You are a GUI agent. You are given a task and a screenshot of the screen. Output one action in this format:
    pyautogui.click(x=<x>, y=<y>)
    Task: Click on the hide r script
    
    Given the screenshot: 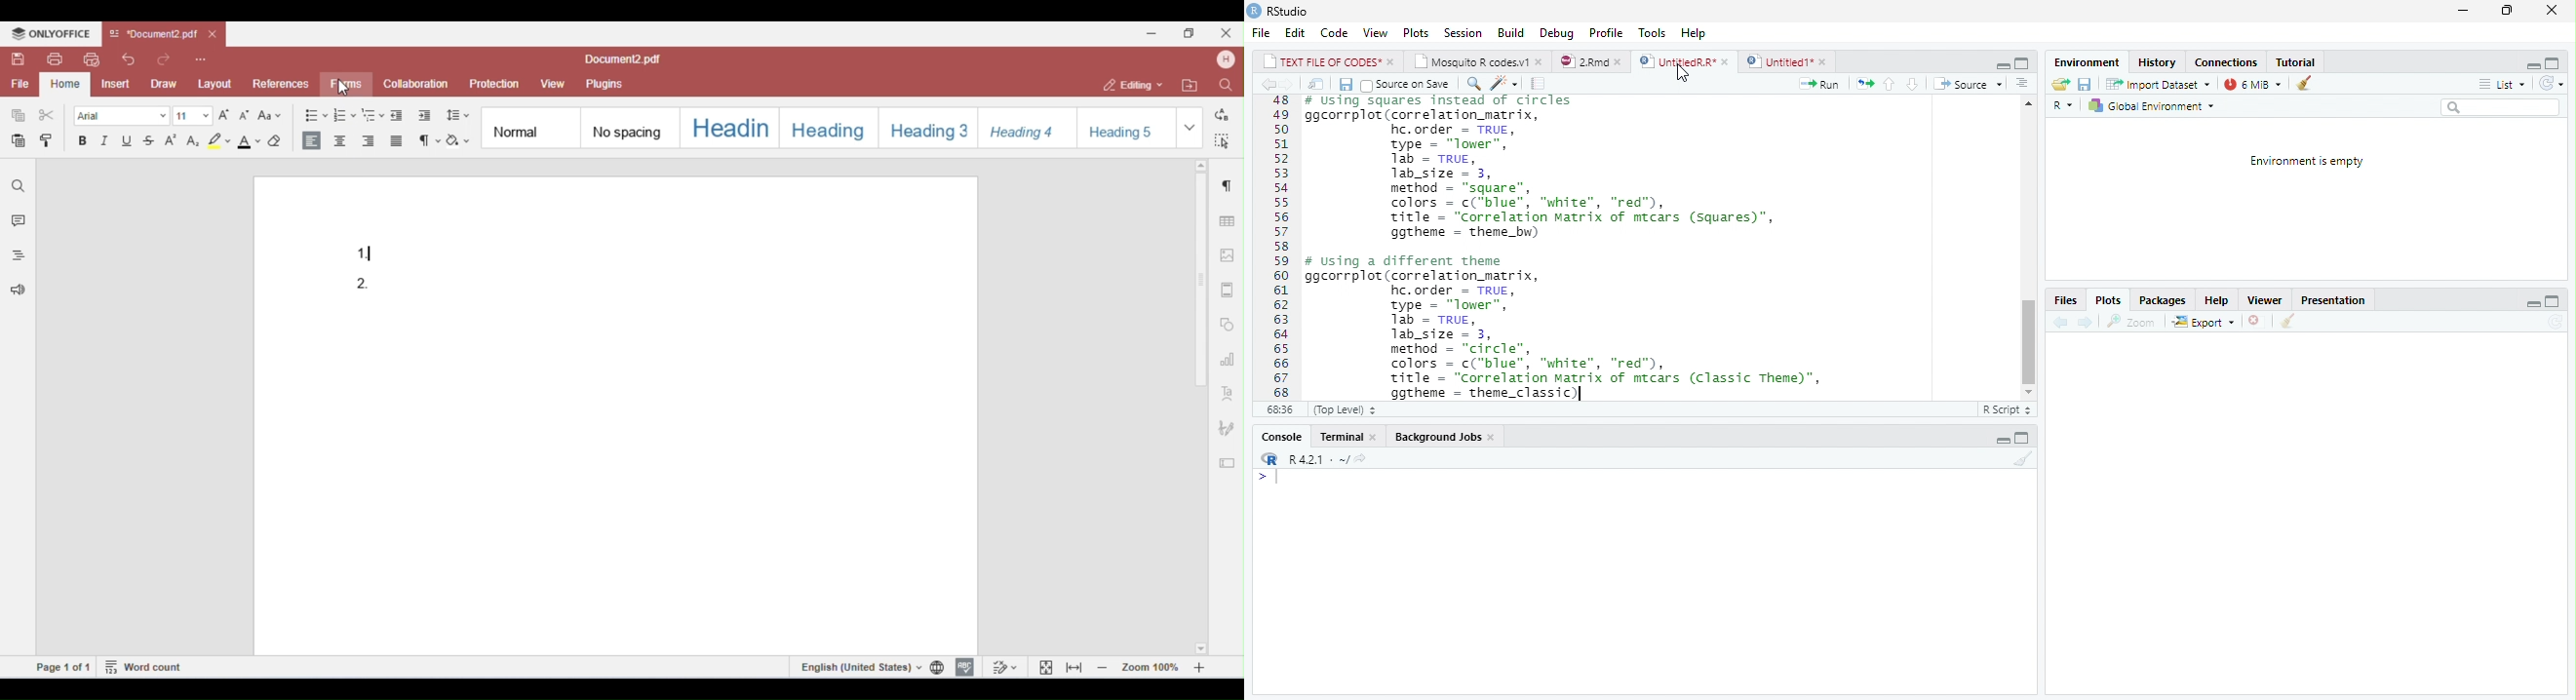 What is the action you would take?
    pyautogui.click(x=2002, y=439)
    